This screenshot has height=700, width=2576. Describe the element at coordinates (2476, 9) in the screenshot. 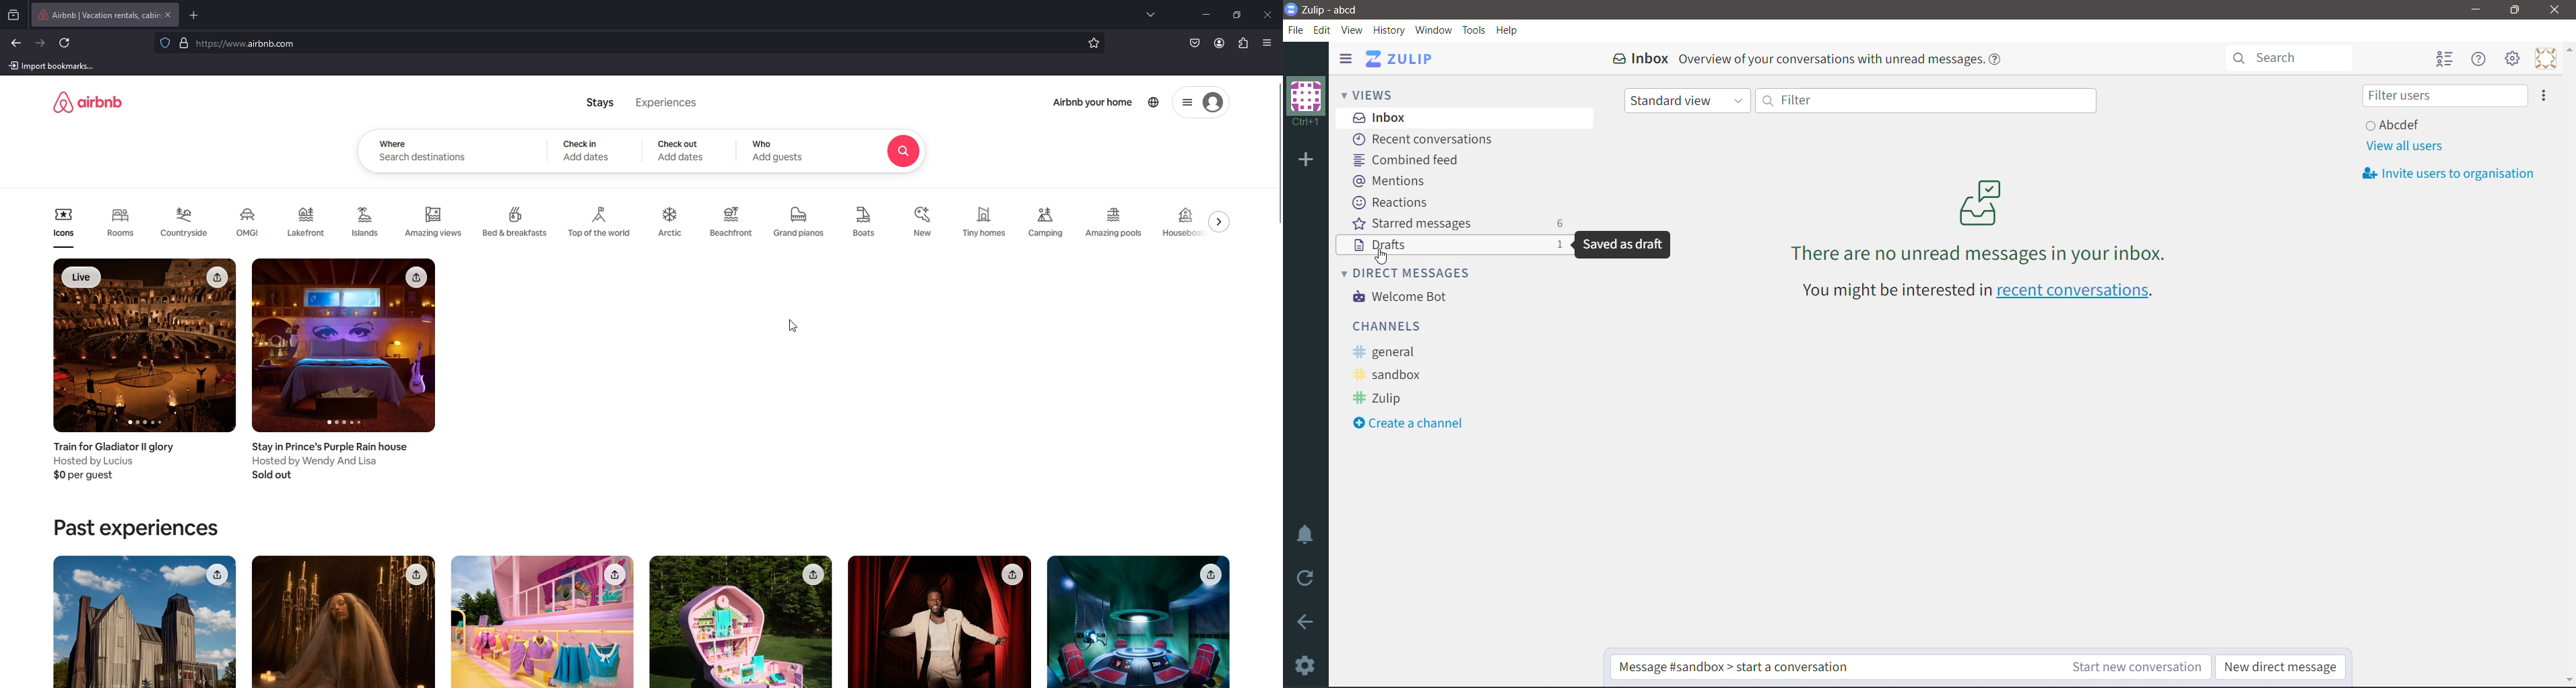

I see `Minimize` at that location.